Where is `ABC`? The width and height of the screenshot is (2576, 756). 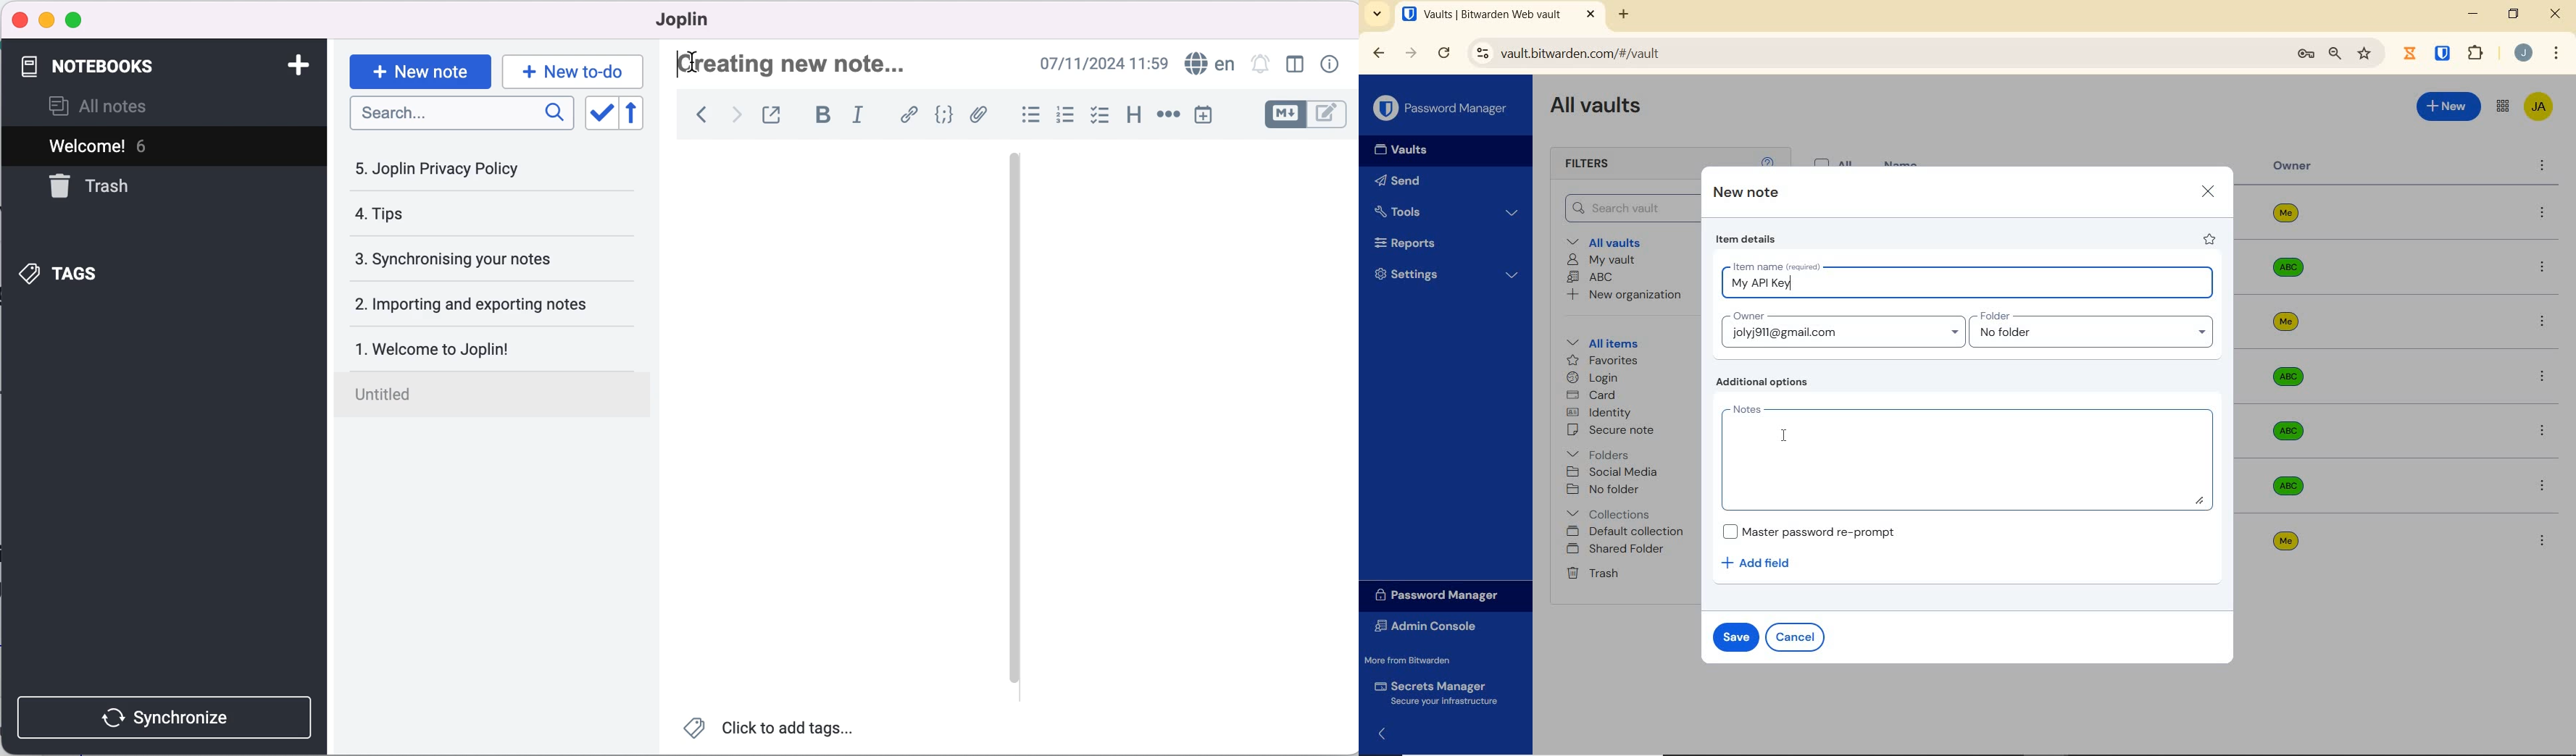 ABC is located at coordinates (1593, 278).